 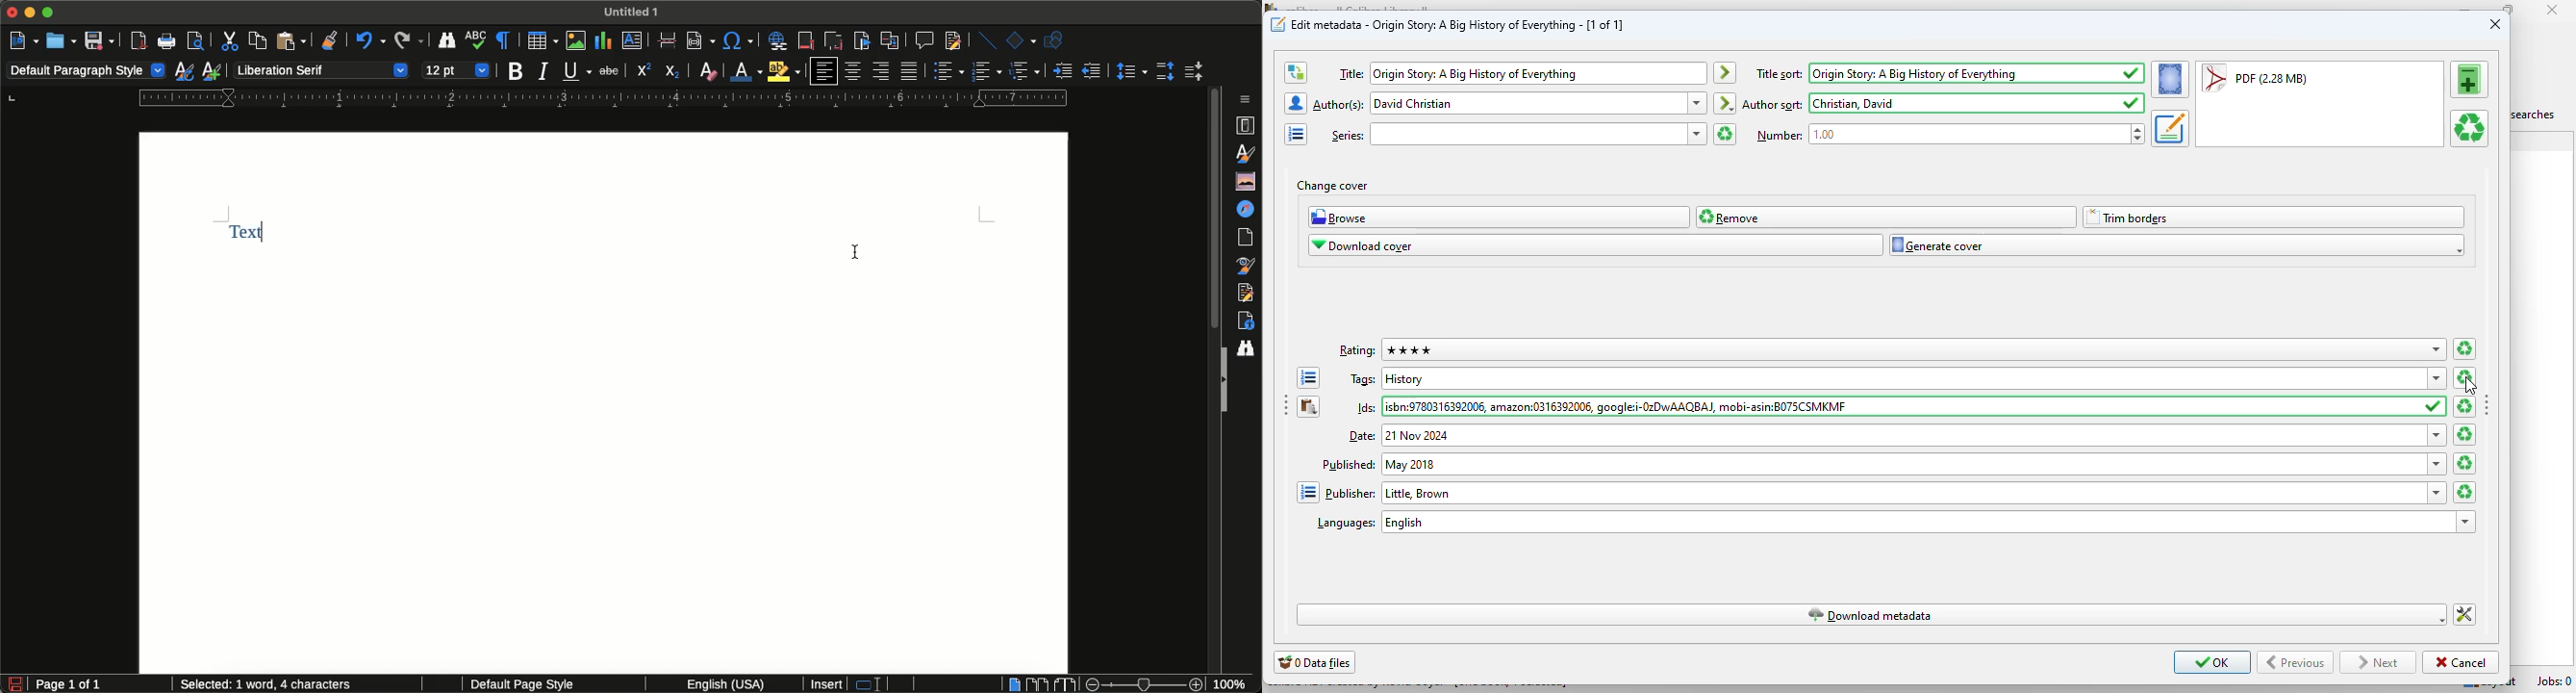 What do you see at coordinates (636, 43) in the screenshot?
I see `Insert text box` at bounding box center [636, 43].